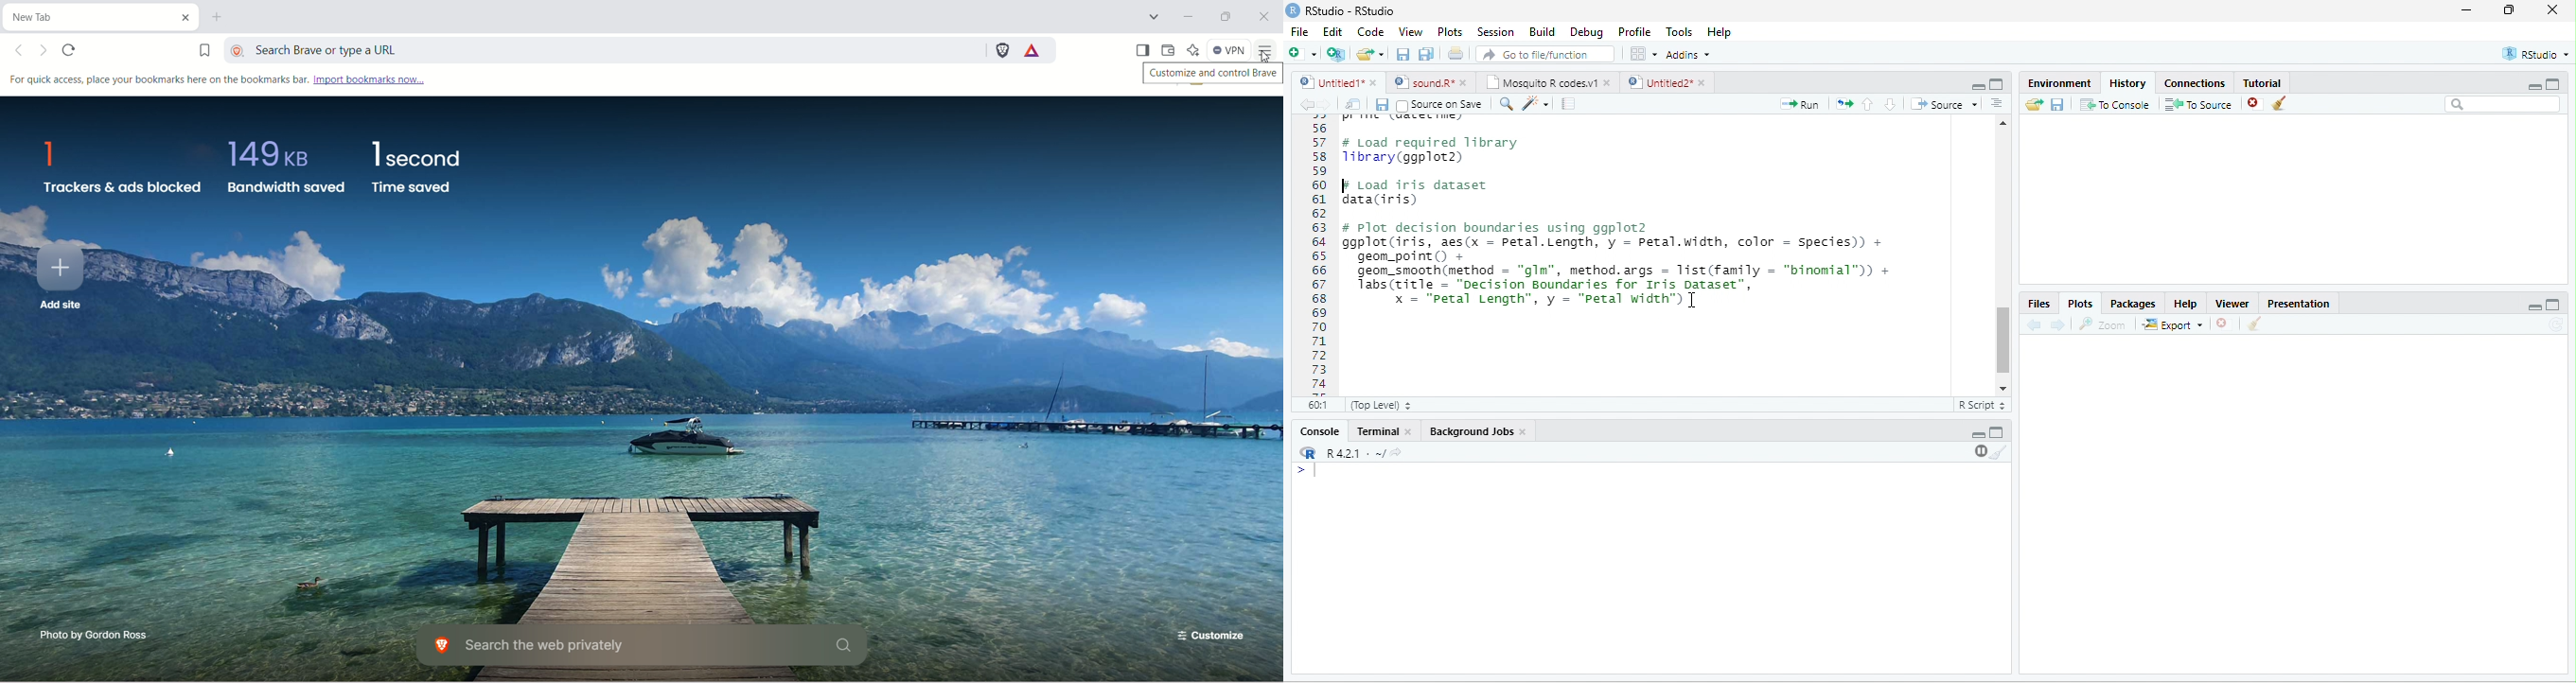 Image resolution: width=2576 pixels, height=700 pixels. Describe the element at coordinates (1414, 191) in the screenshot. I see `# Load iris dataset data(iris)` at that location.